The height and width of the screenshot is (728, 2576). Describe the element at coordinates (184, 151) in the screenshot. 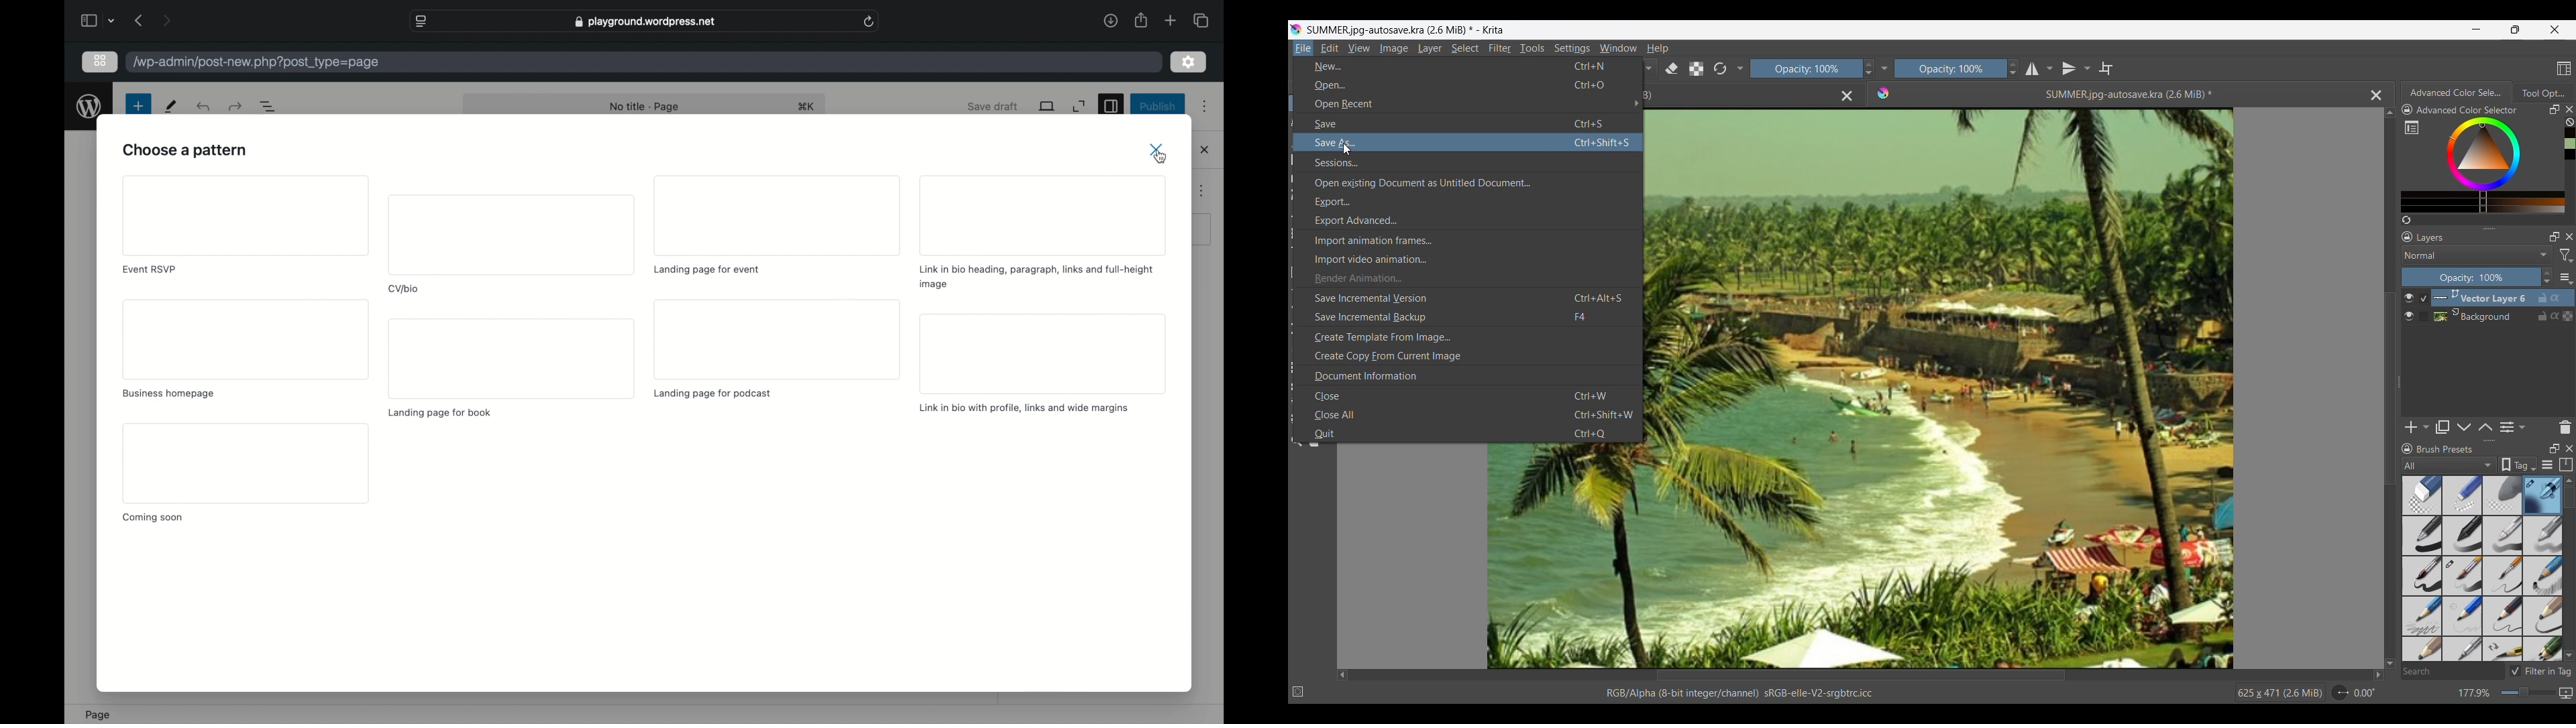

I see `choose a pattern` at that location.